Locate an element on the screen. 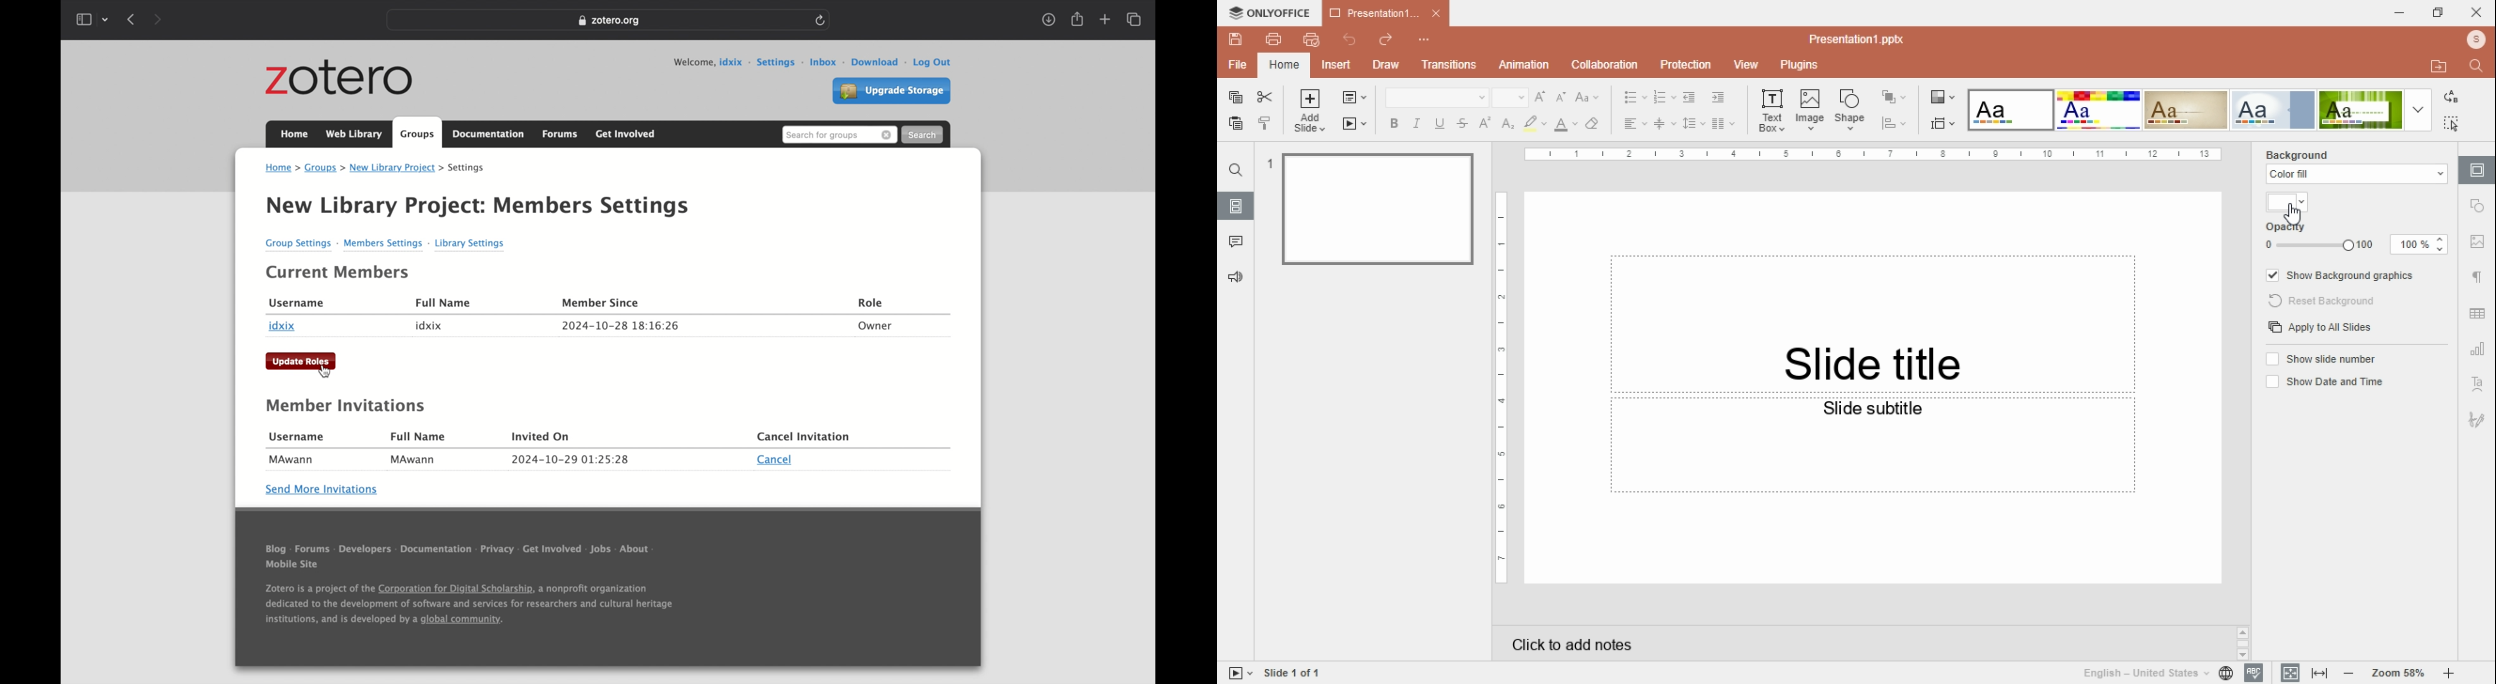 The width and height of the screenshot is (2520, 700). subscript is located at coordinates (1507, 124).